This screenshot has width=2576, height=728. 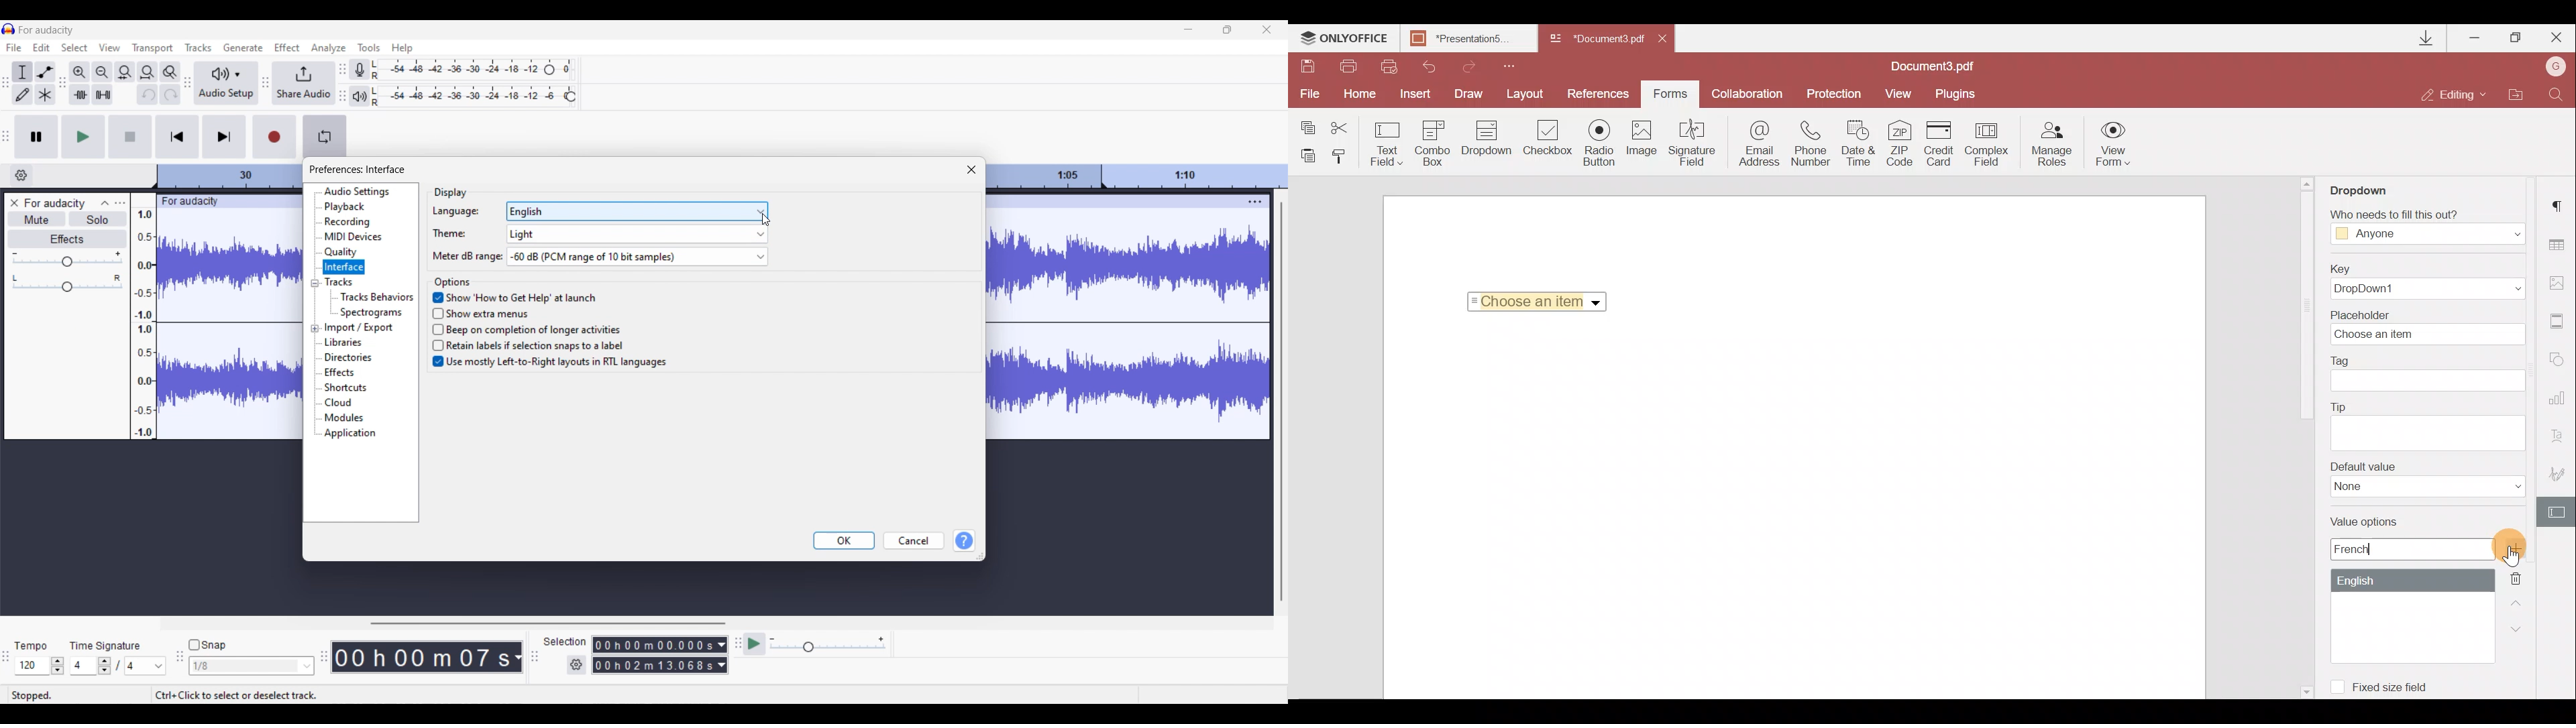 What do you see at coordinates (2559, 404) in the screenshot?
I see `Chart settings` at bounding box center [2559, 404].